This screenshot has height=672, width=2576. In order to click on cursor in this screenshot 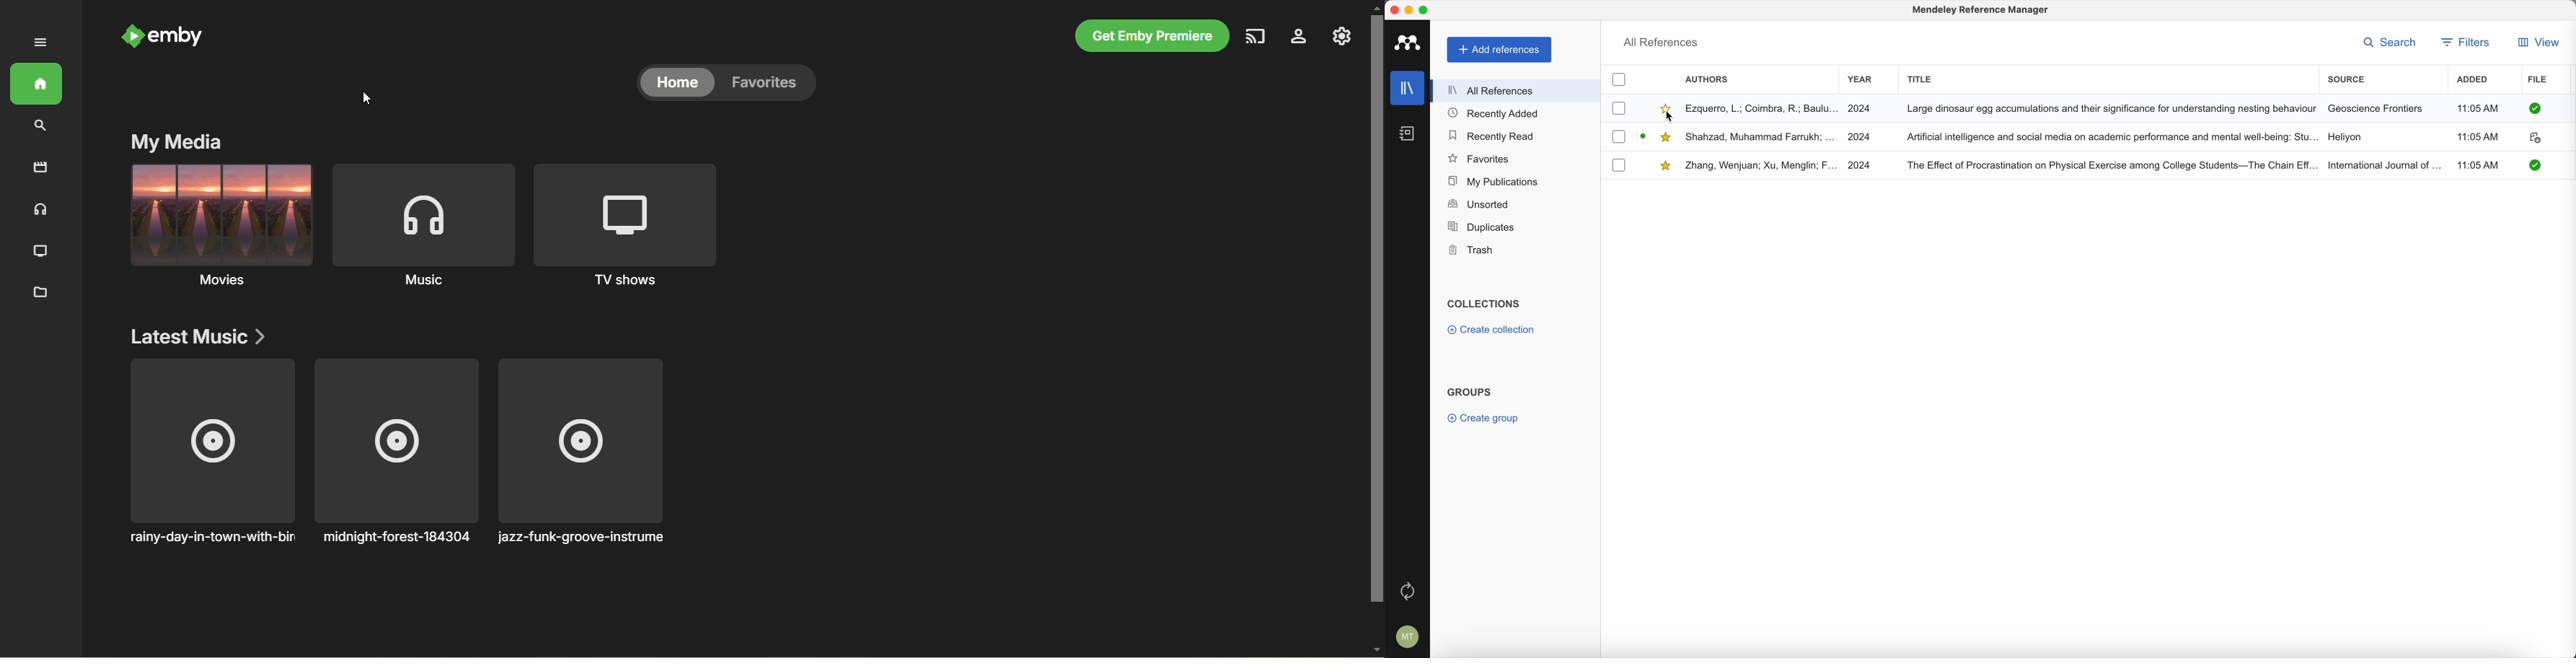, I will do `click(1670, 118)`.